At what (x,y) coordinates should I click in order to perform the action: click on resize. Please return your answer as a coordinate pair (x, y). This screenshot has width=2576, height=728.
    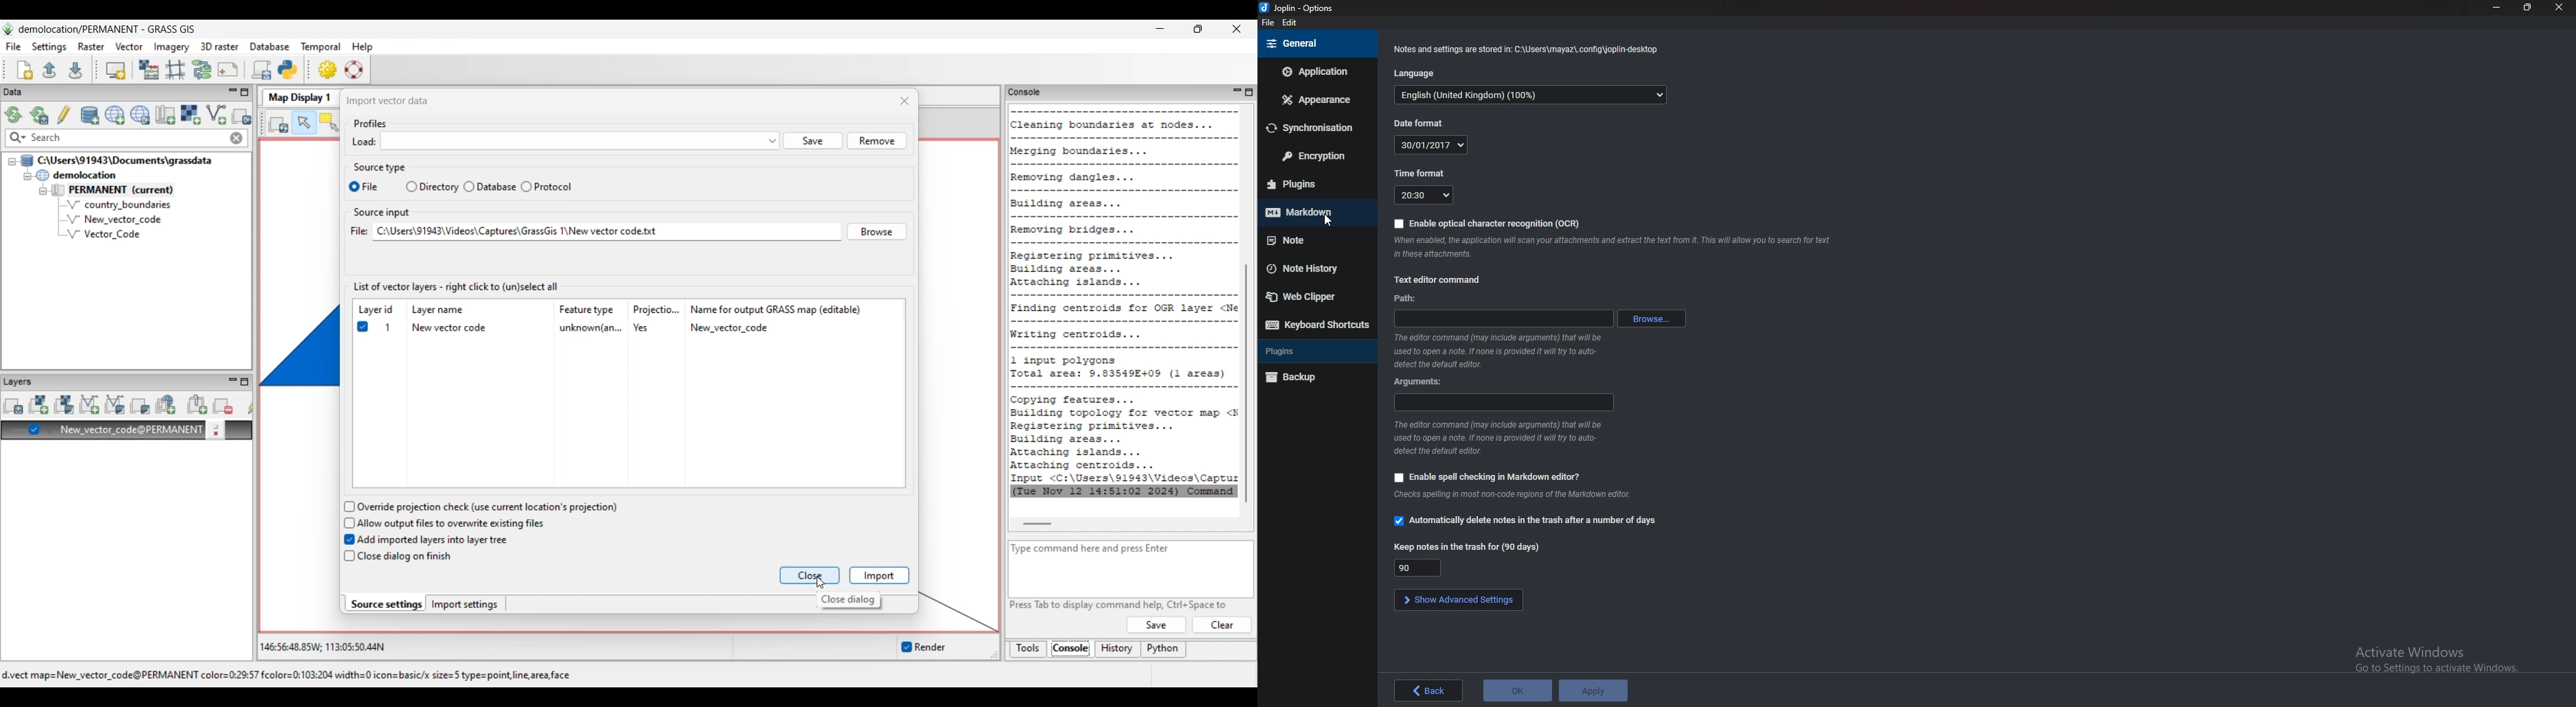
    Looking at the image, I should click on (2527, 8).